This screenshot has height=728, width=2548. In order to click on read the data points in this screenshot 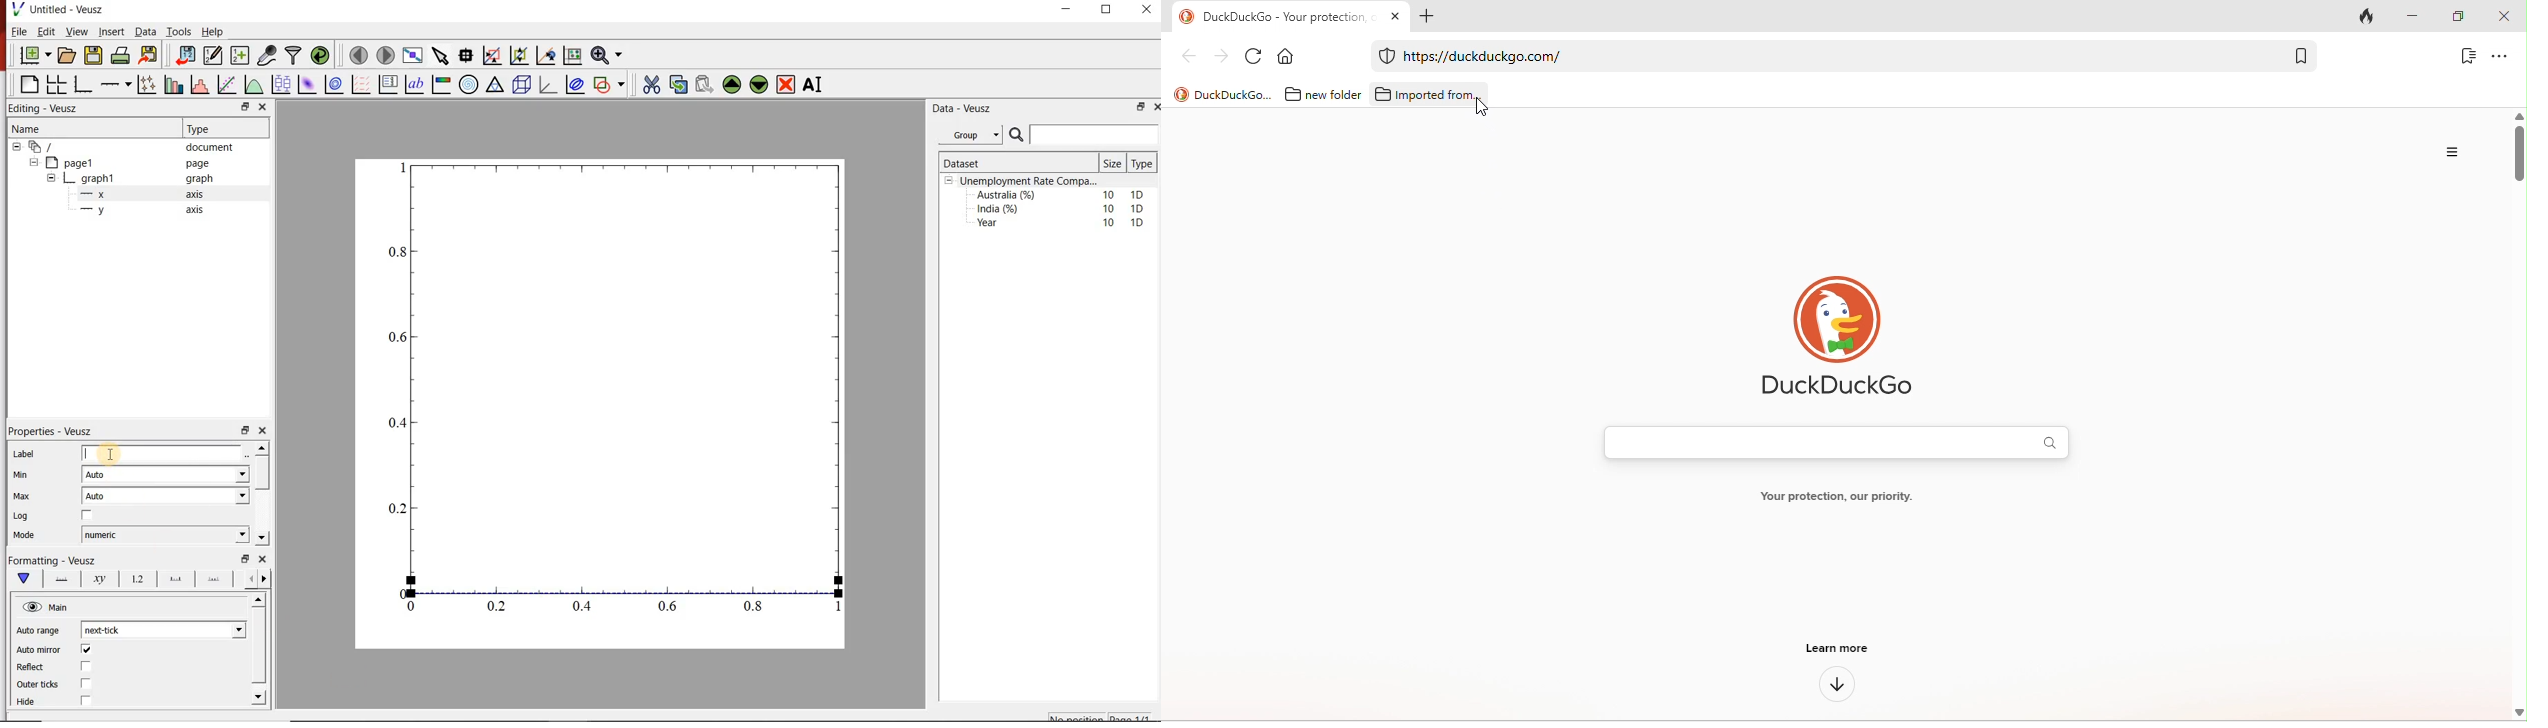, I will do `click(468, 55)`.